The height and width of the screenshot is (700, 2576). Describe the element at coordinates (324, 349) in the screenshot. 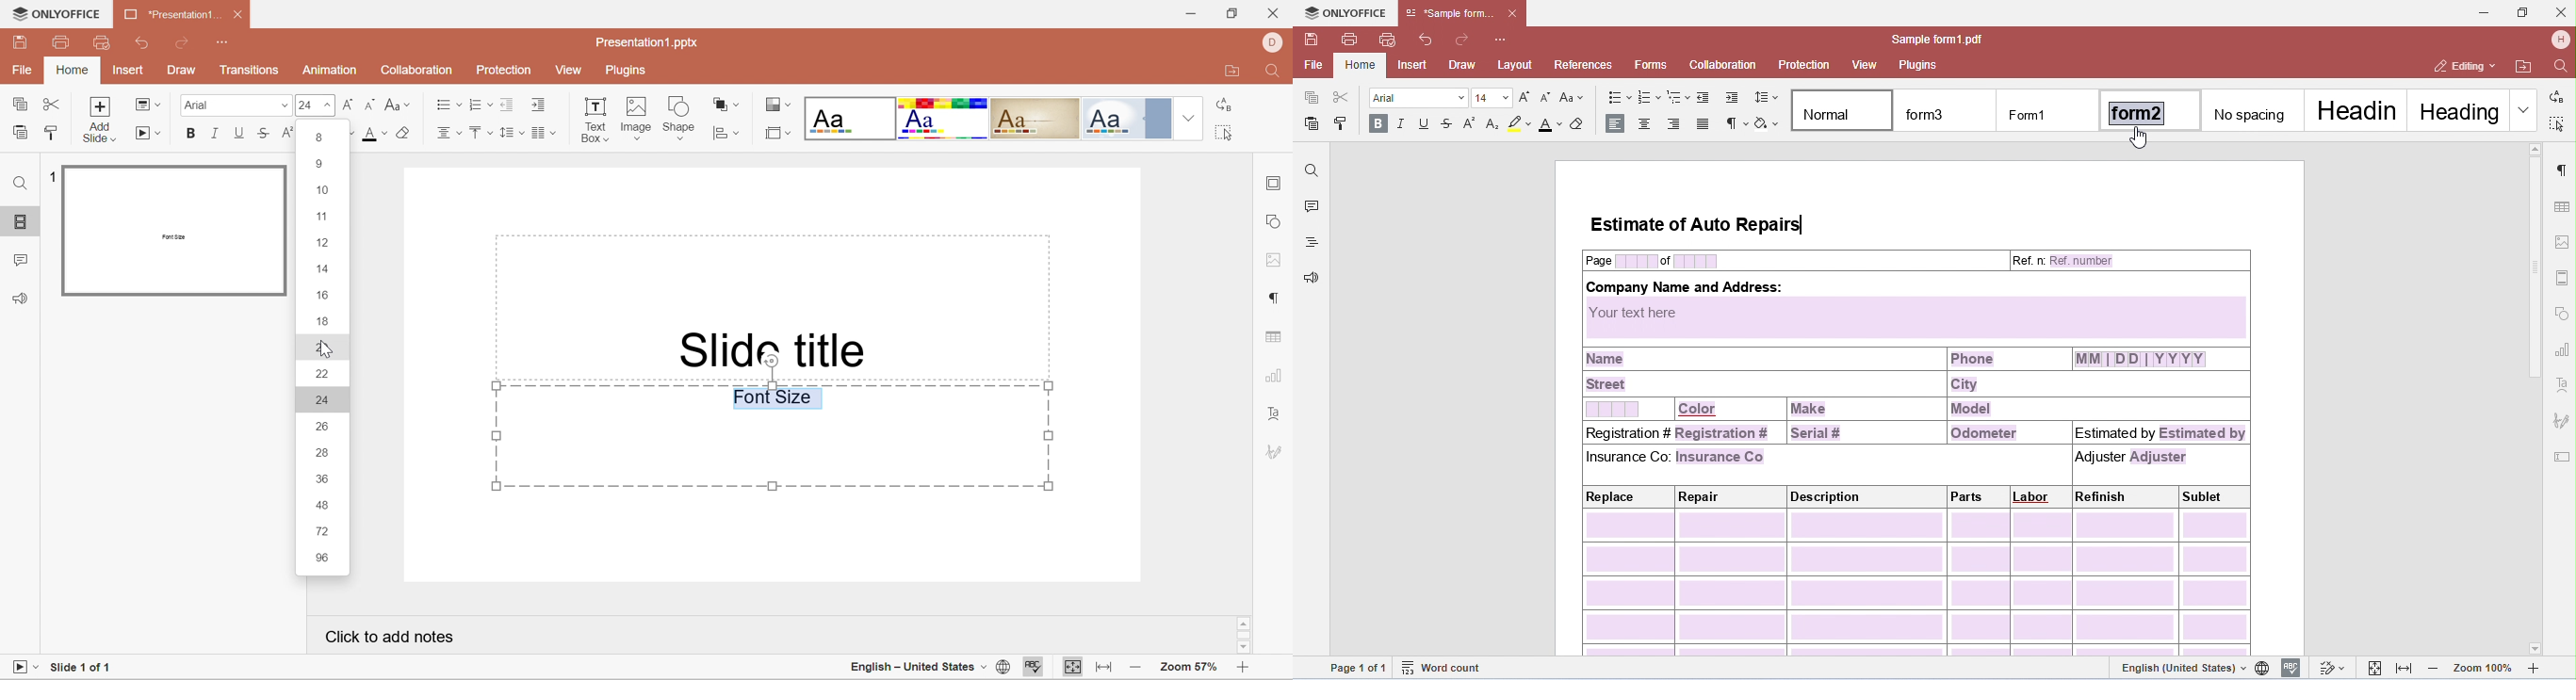

I see `cursor` at that location.